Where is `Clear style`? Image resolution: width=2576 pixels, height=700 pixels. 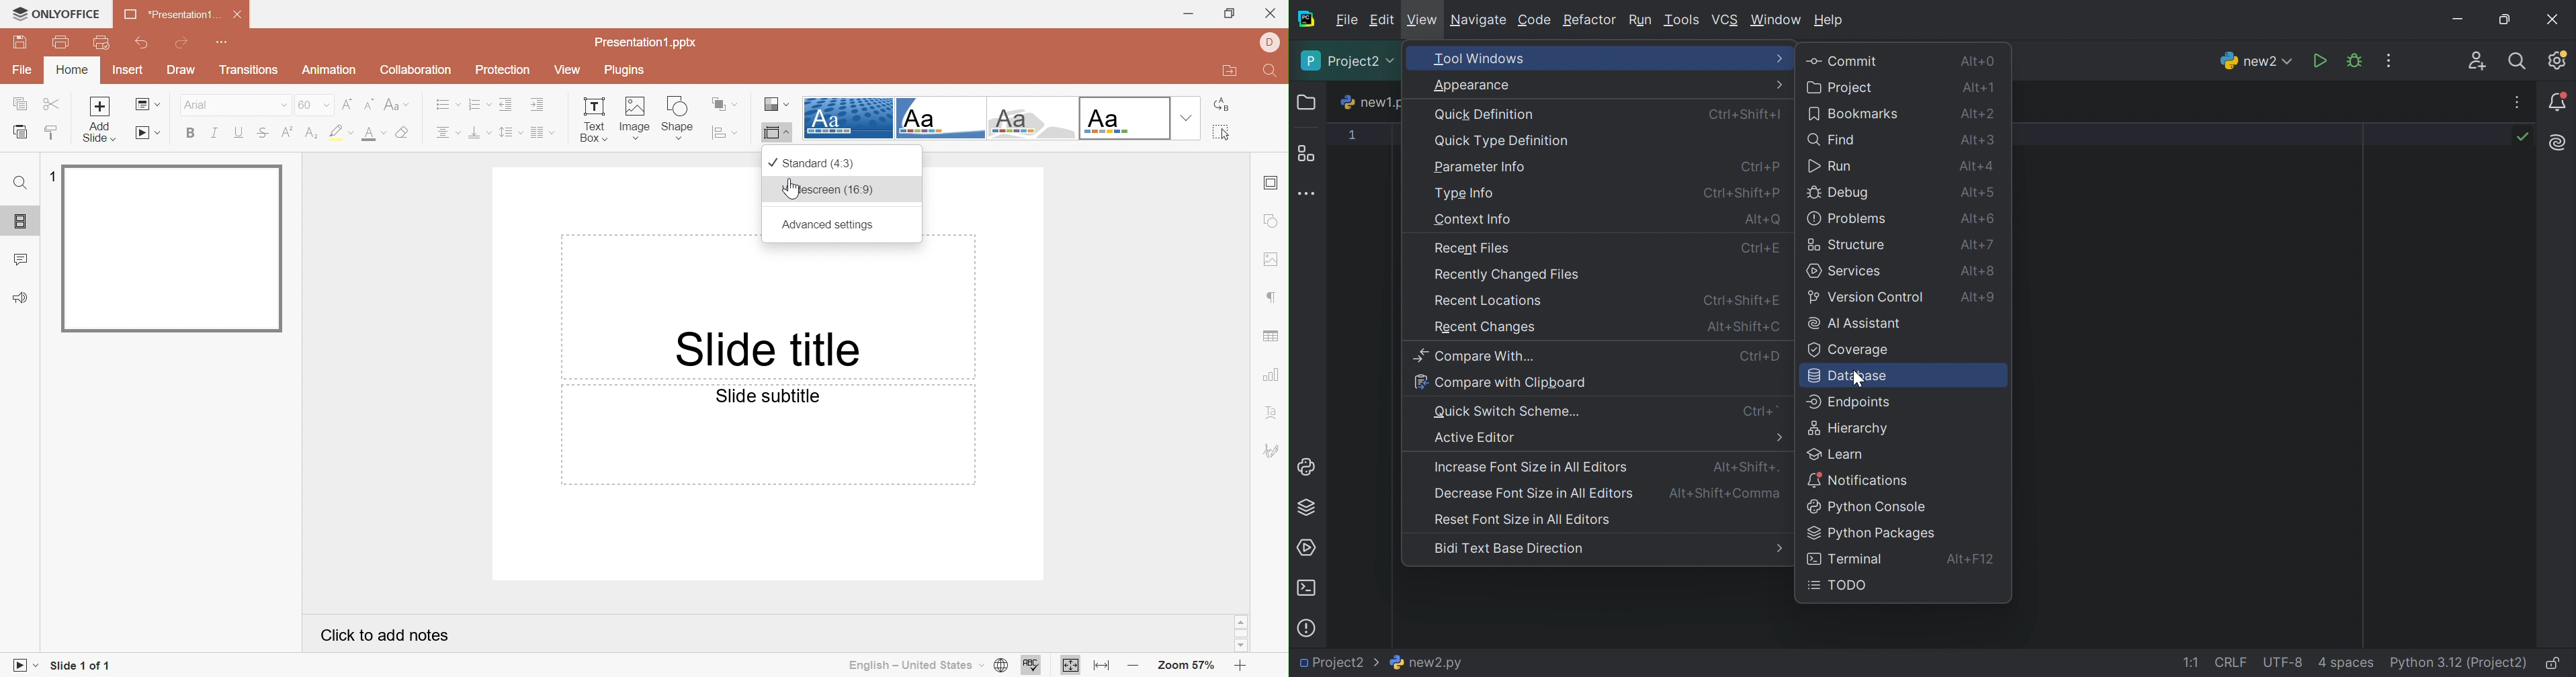 Clear style is located at coordinates (404, 131).